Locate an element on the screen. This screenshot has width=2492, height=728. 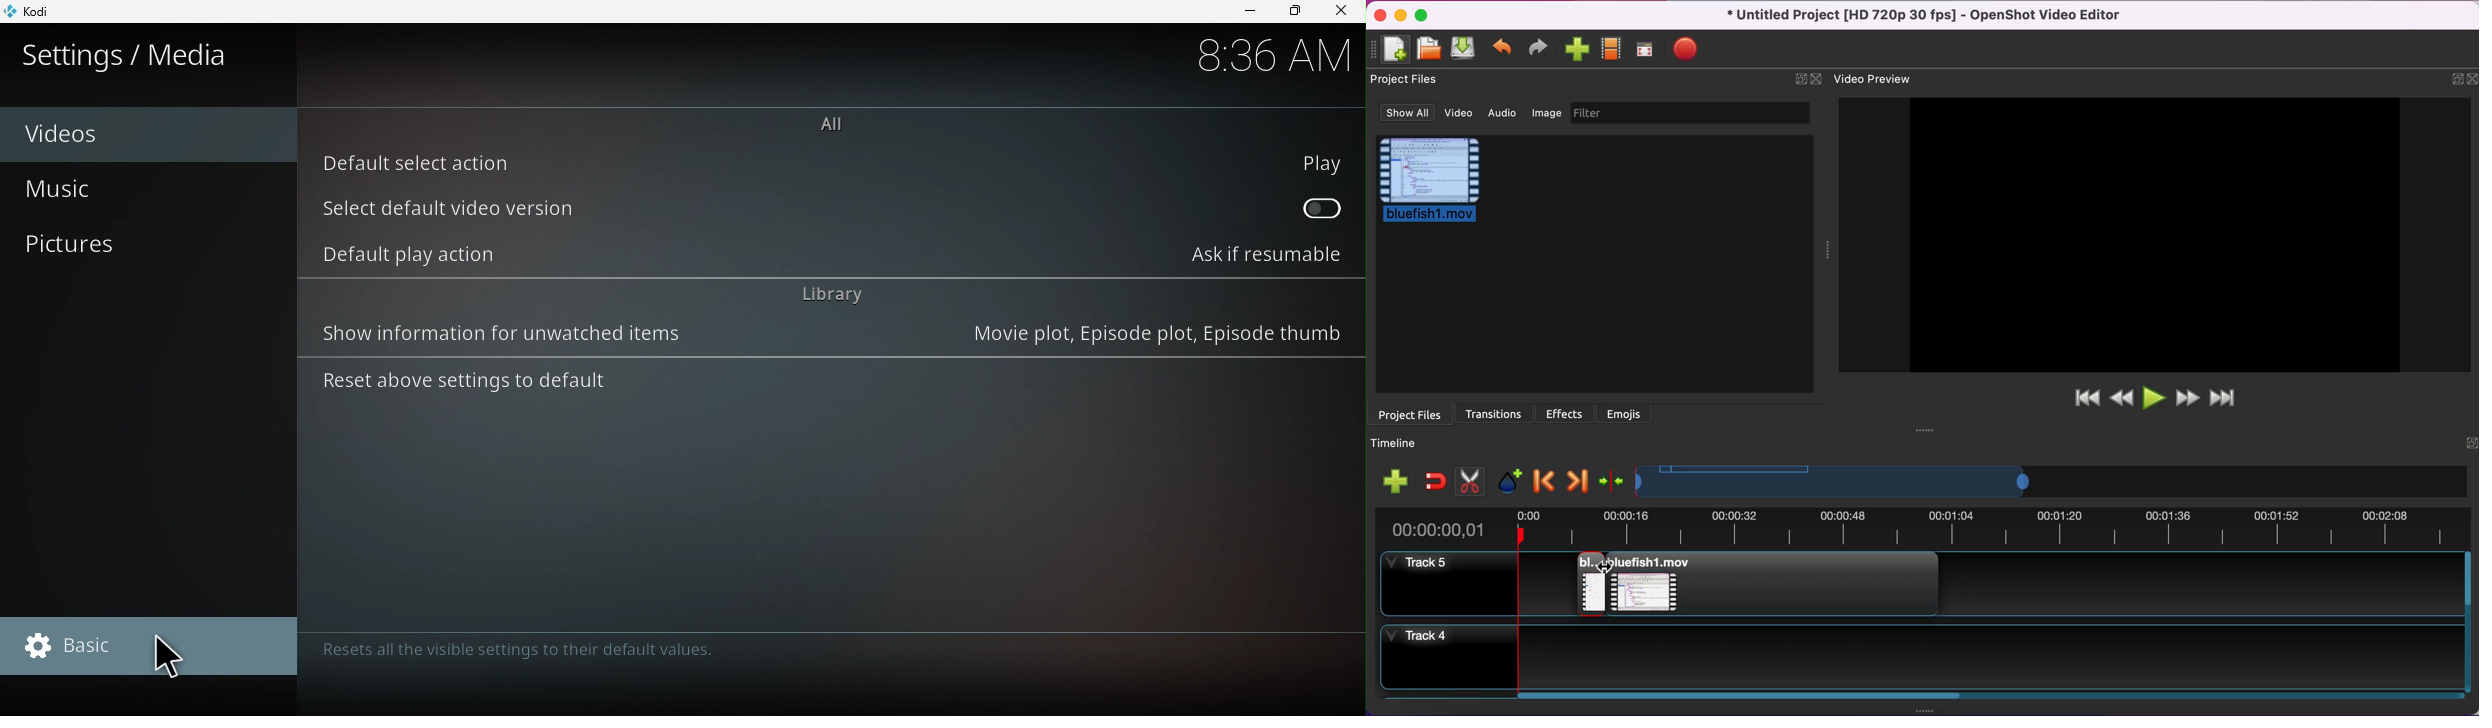
effects is located at coordinates (1566, 413).